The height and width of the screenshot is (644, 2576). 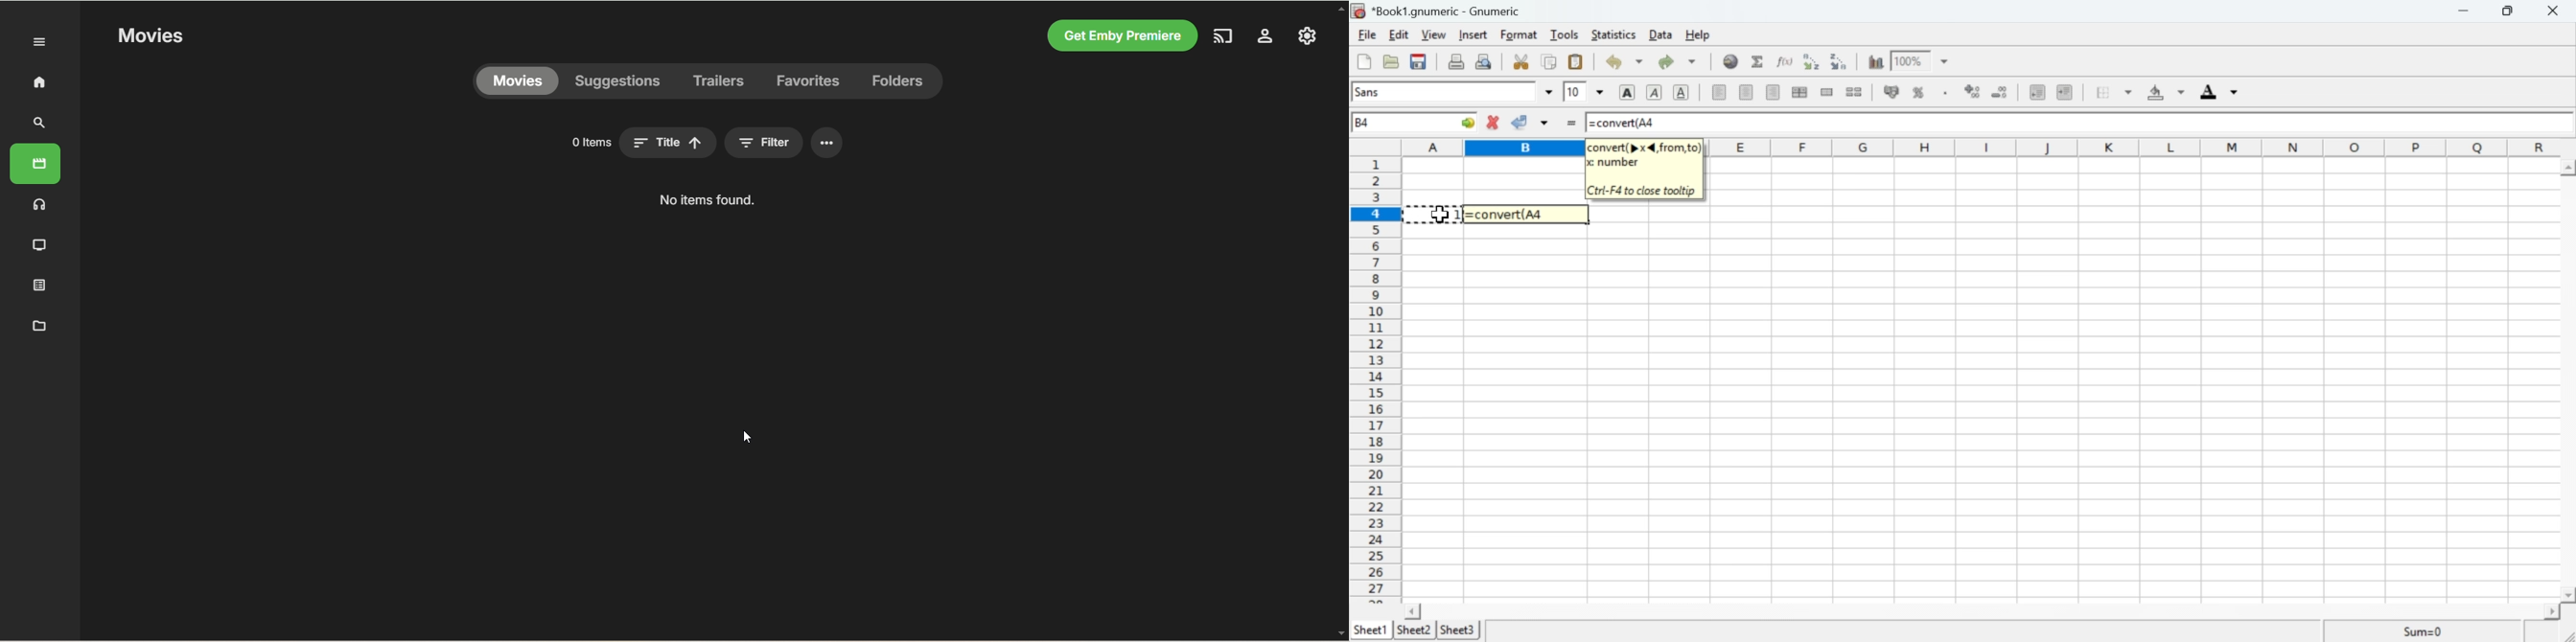 What do you see at coordinates (1577, 60) in the screenshot?
I see `Paste the clipboard` at bounding box center [1577, 60].